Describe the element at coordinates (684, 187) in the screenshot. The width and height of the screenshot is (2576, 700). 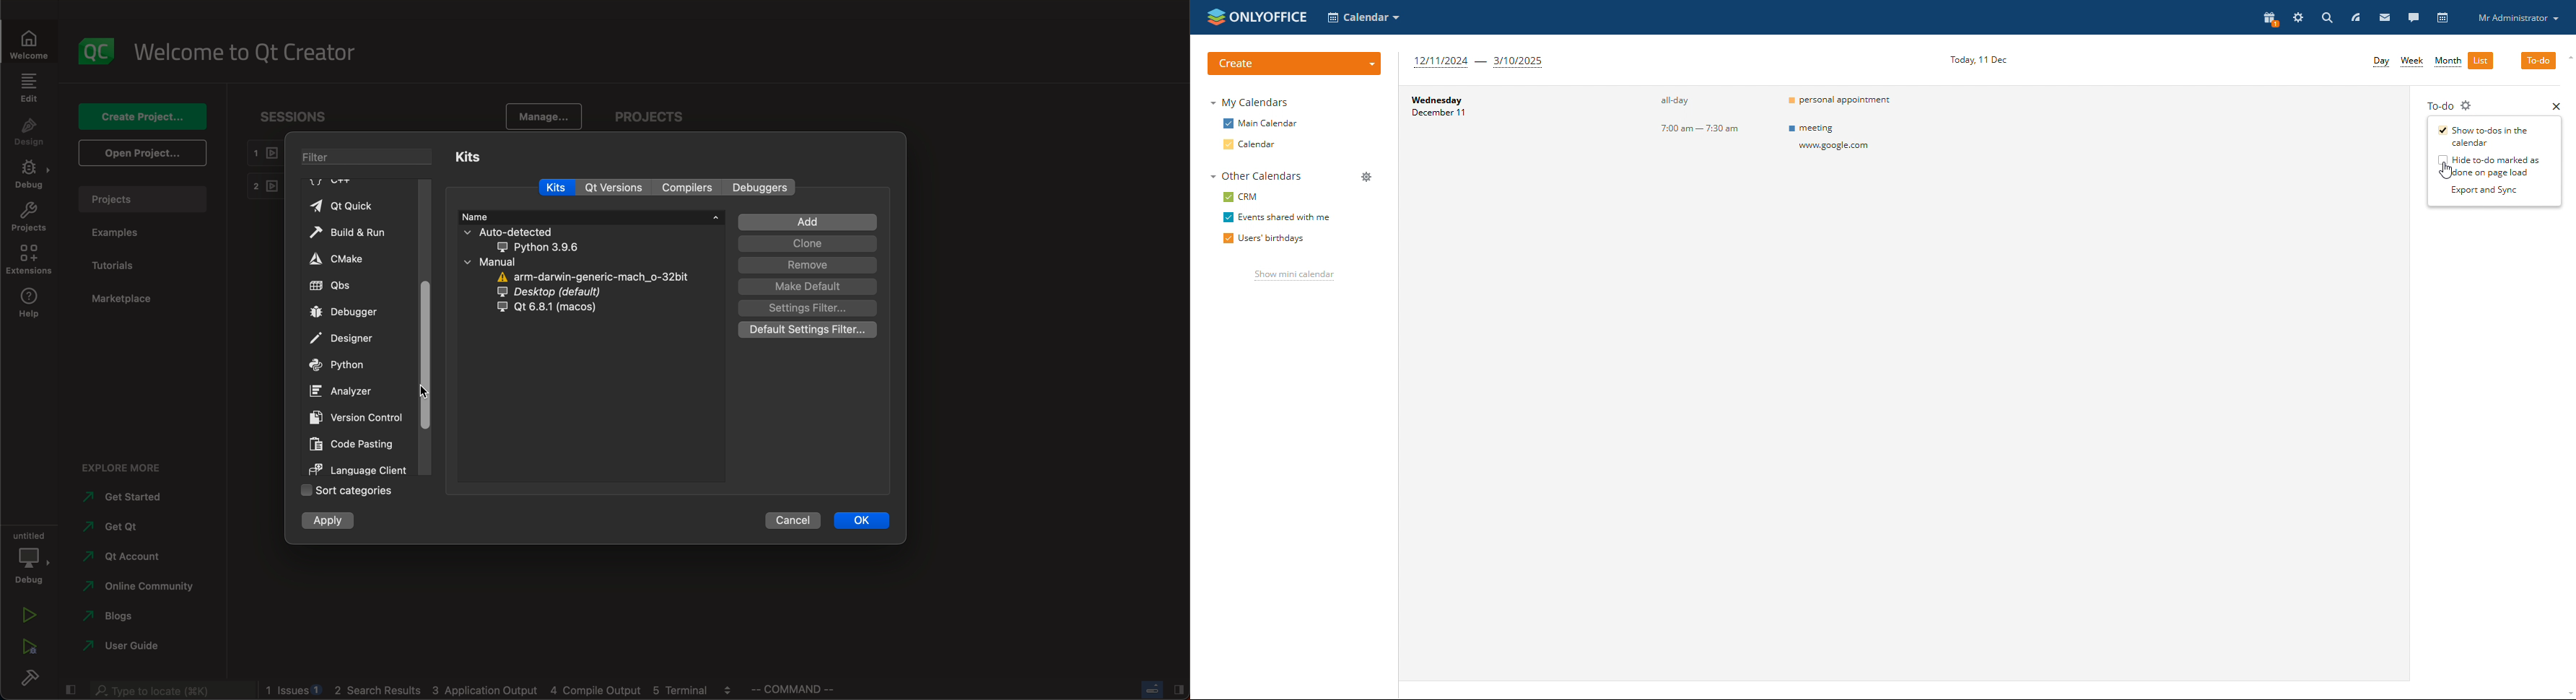
I see `compilers` at that location.